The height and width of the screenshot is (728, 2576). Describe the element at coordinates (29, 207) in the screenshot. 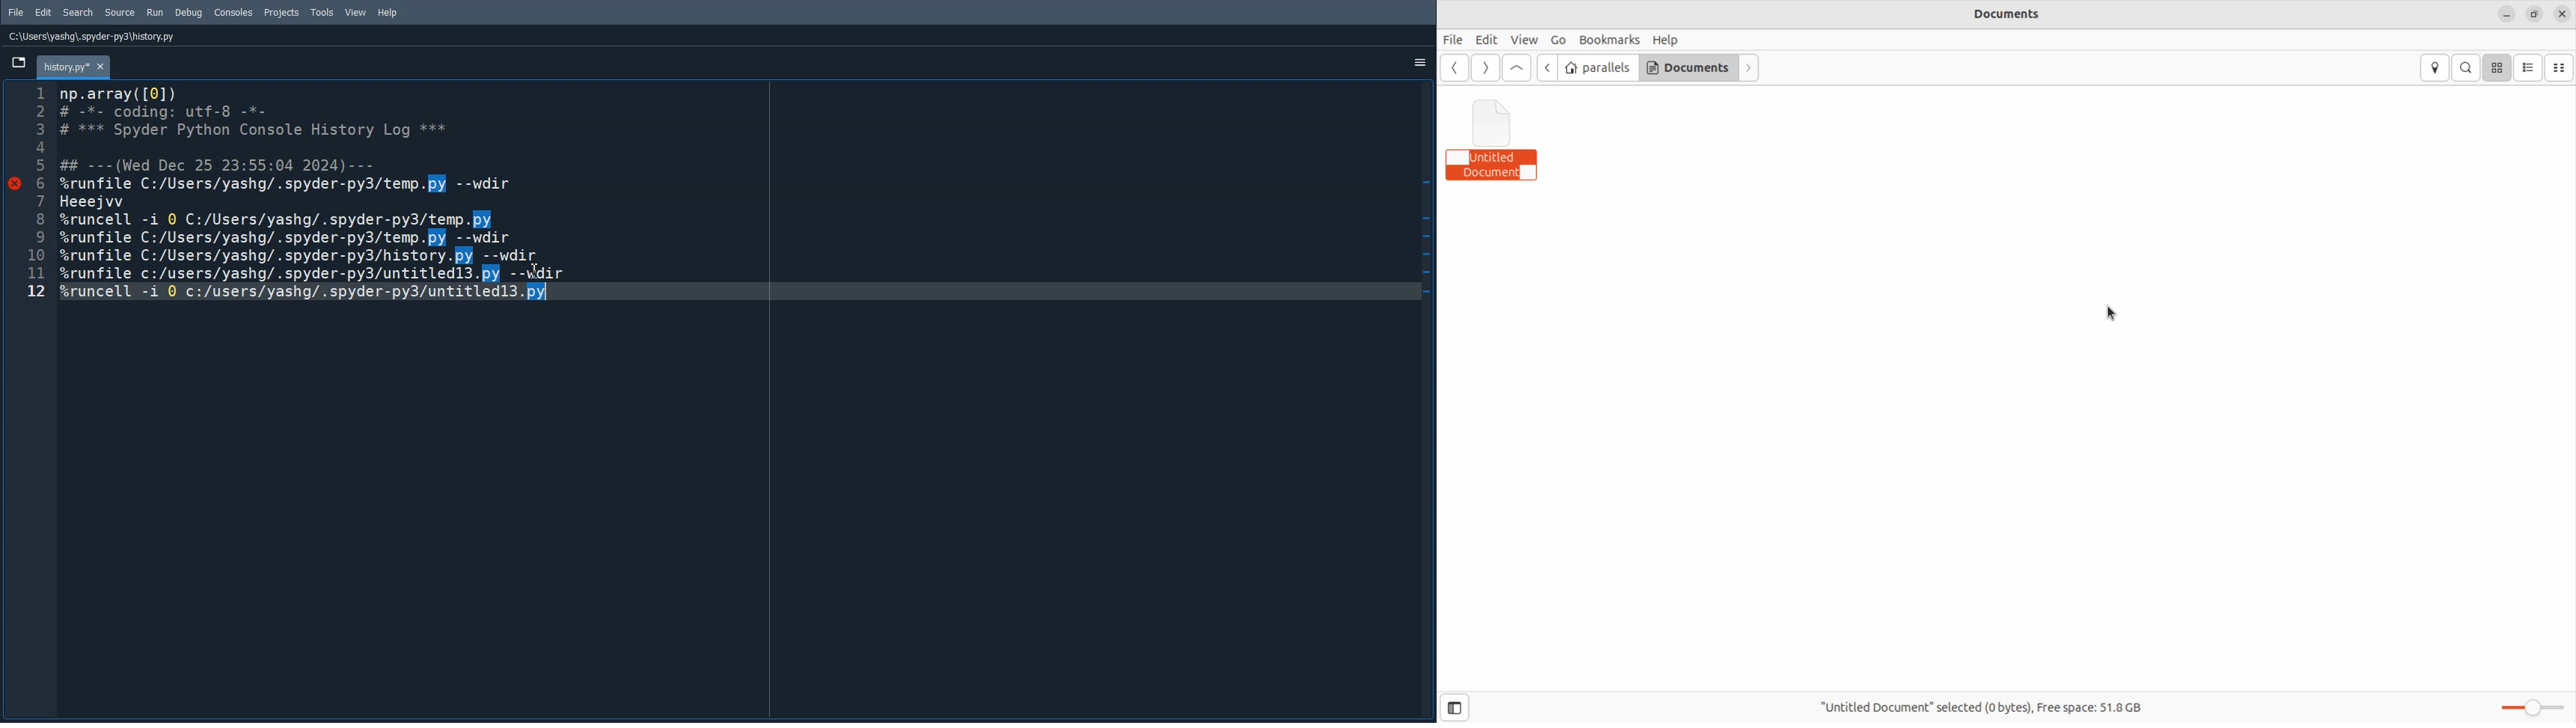

I see `Line Number` at that location.